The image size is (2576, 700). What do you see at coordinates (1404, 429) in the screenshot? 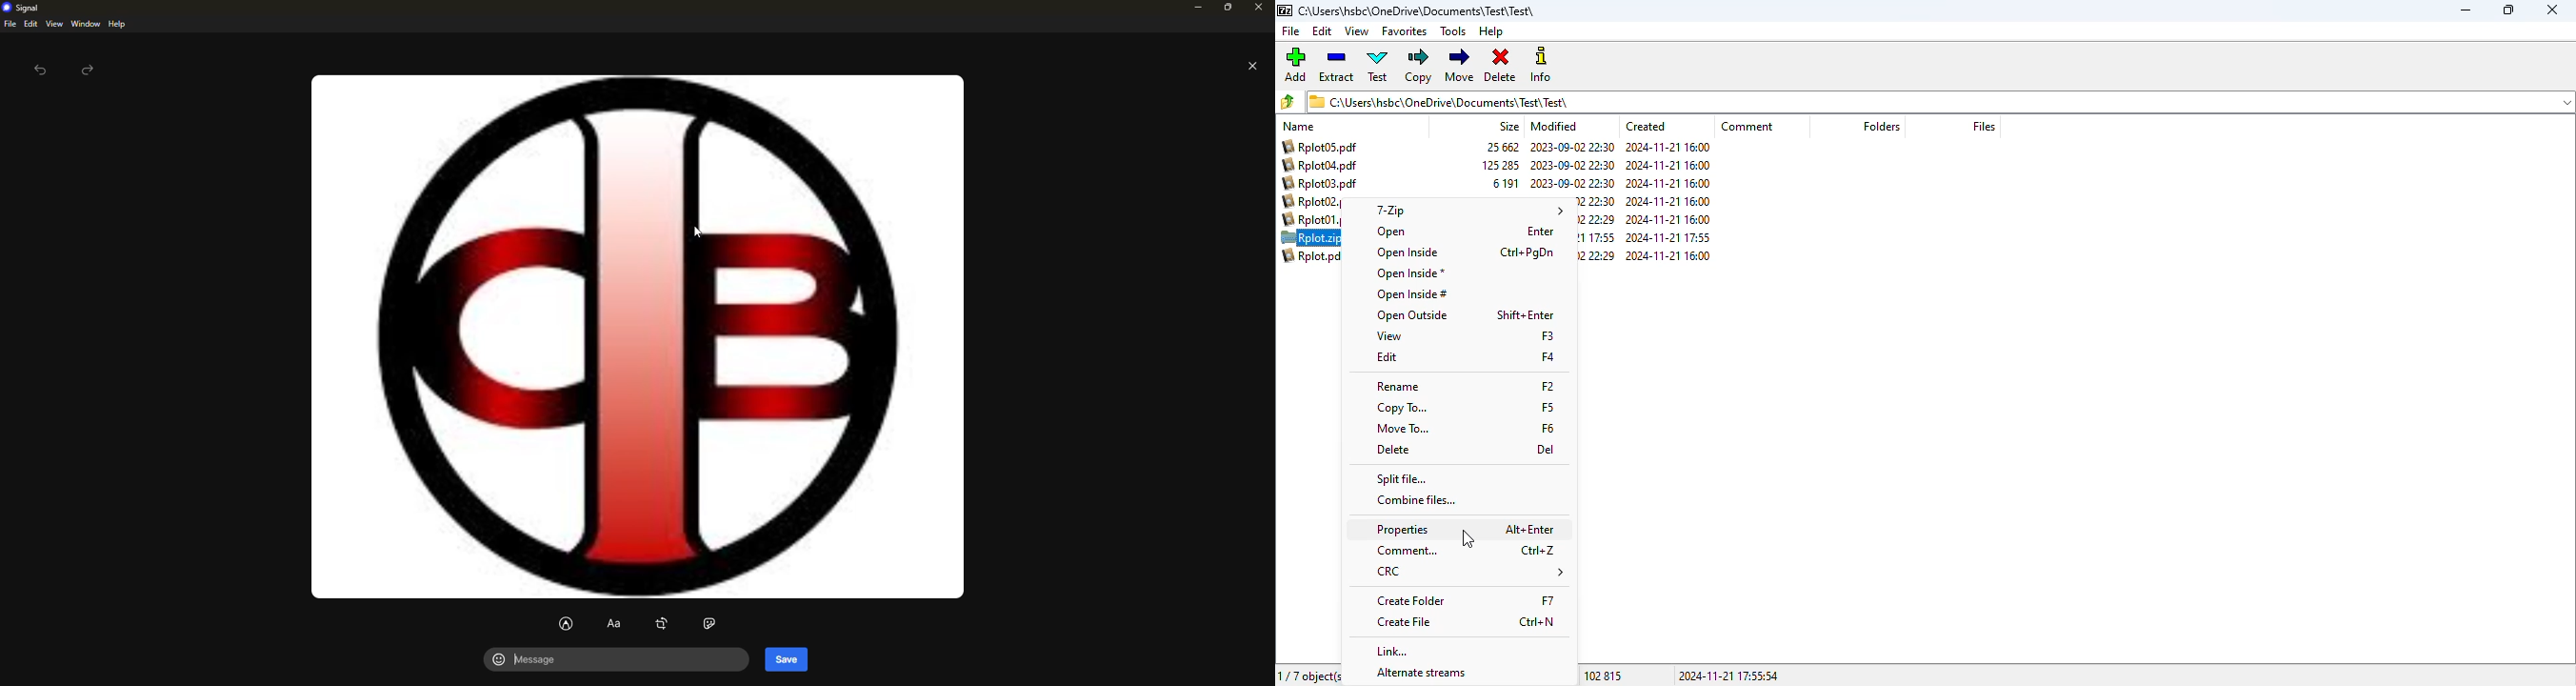
I see `move to` at bounding box center [1404, 429].